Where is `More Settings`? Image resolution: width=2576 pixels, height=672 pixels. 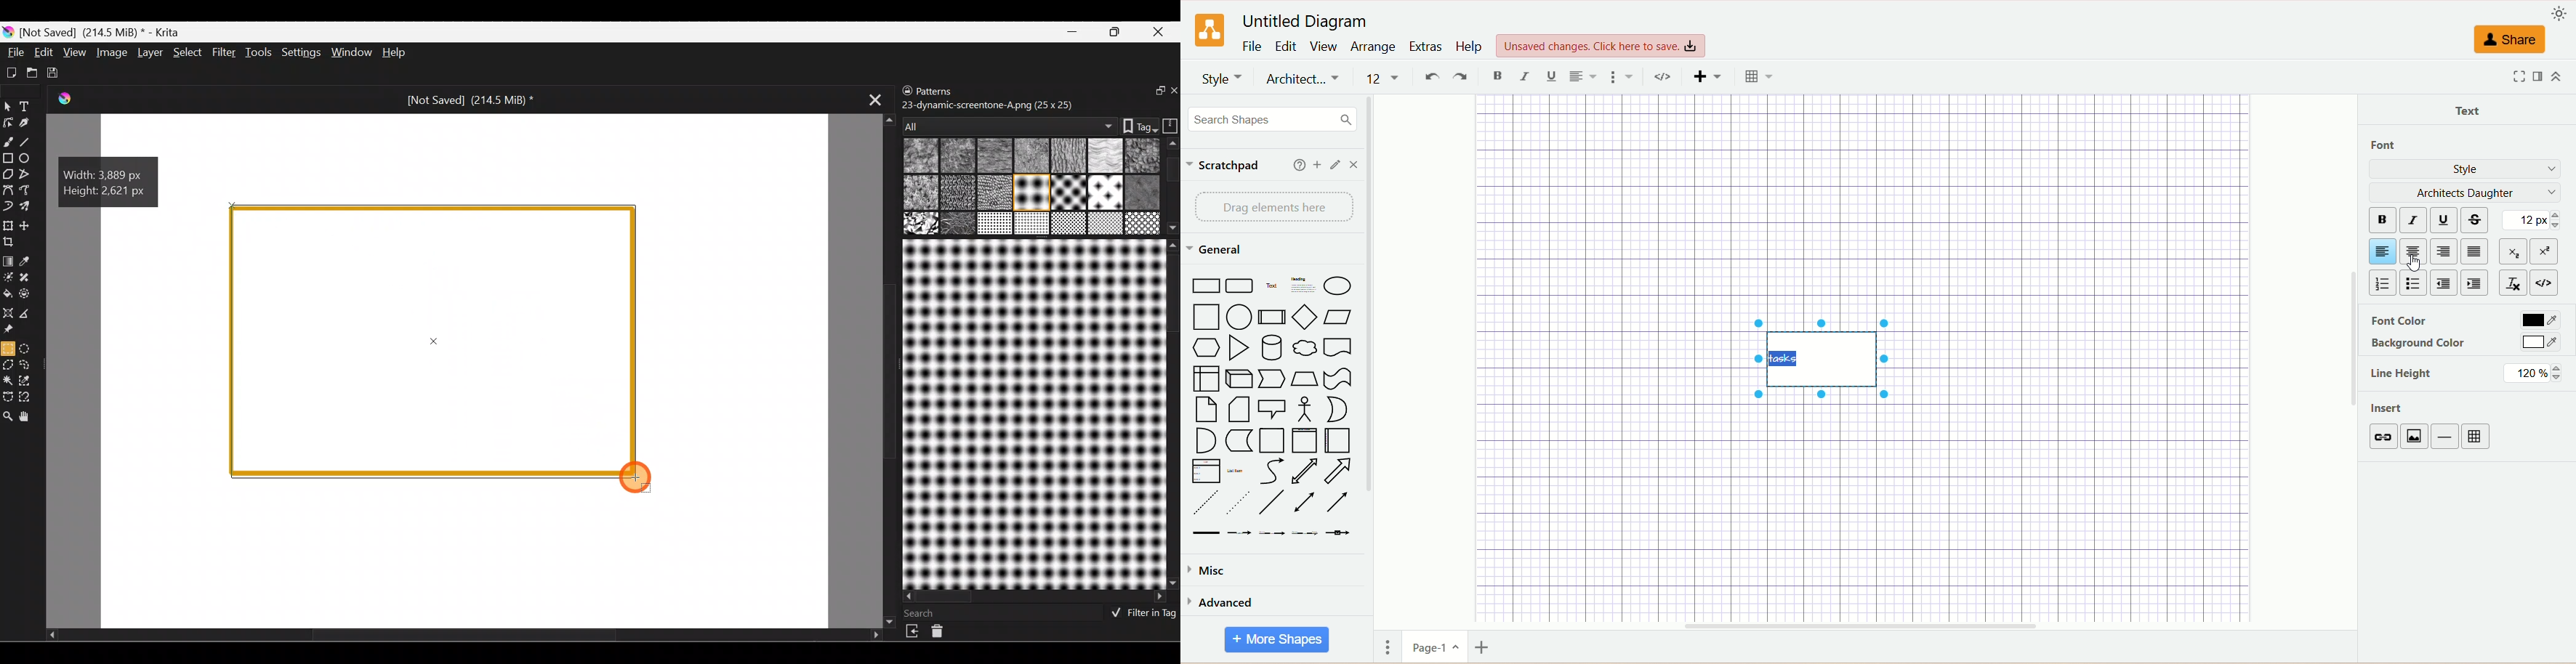 More Settings is located at coordinates (1622, 77).